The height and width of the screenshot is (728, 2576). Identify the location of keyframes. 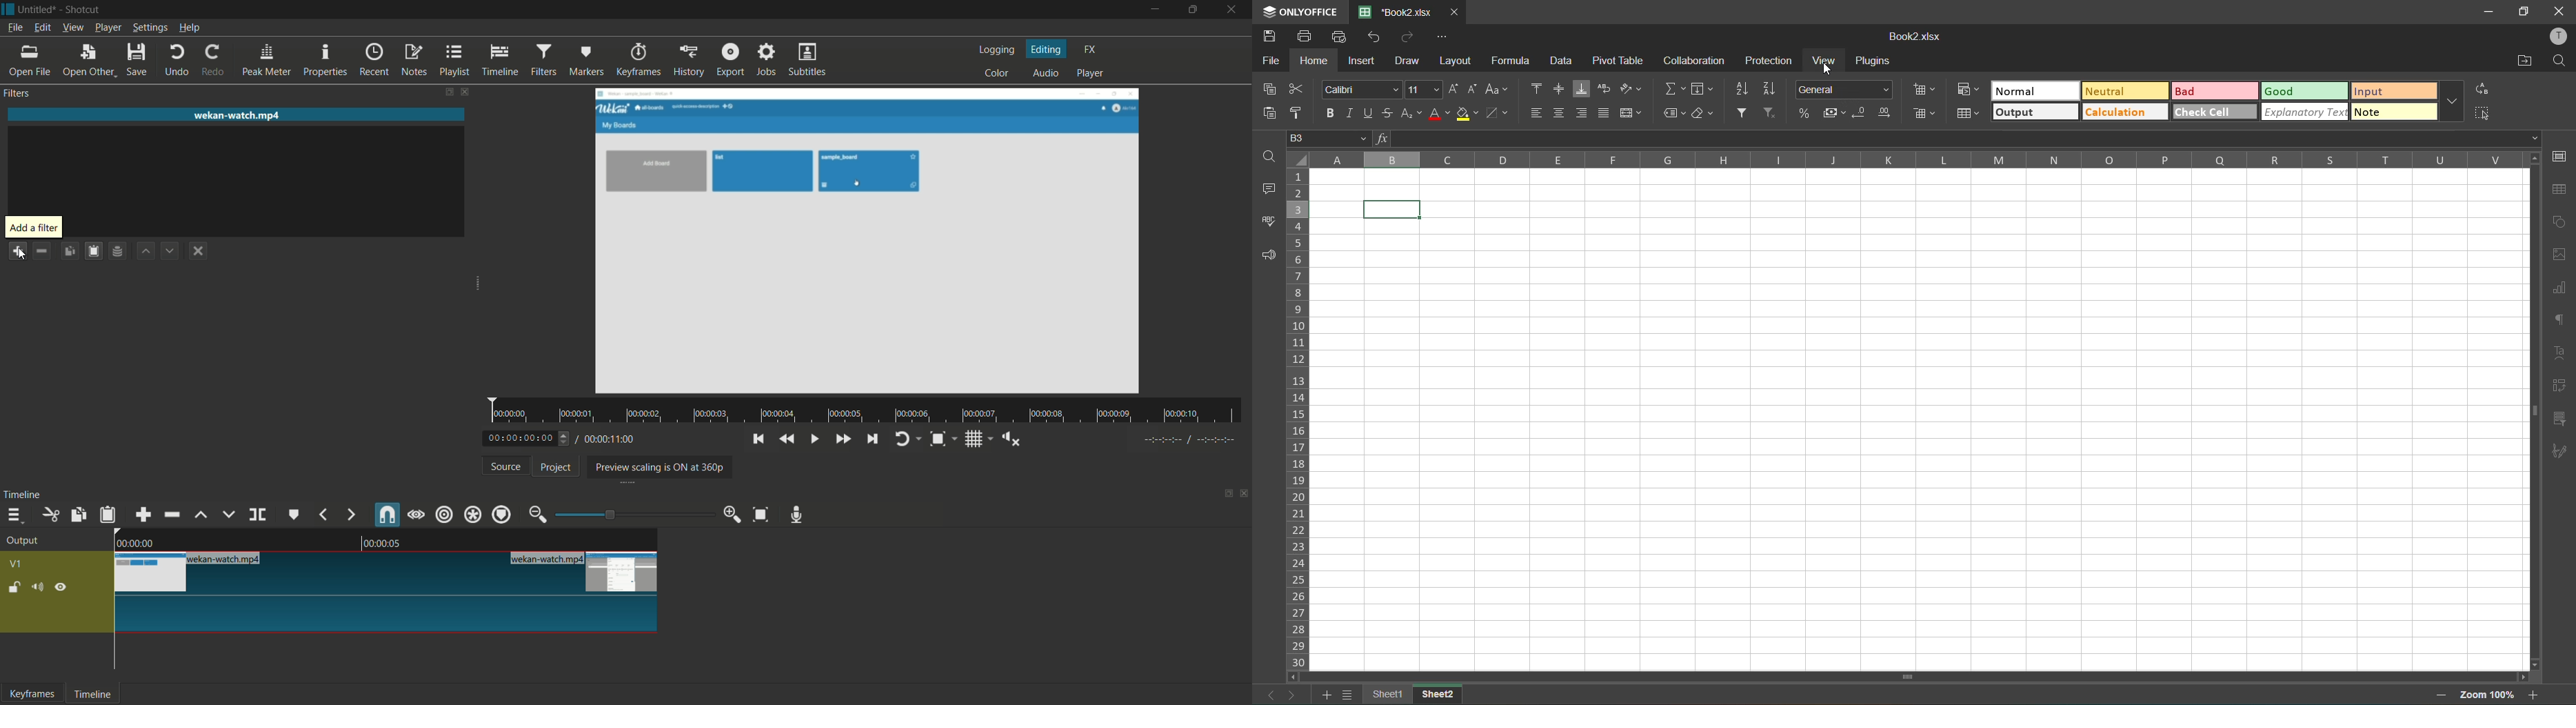
(33, 694).